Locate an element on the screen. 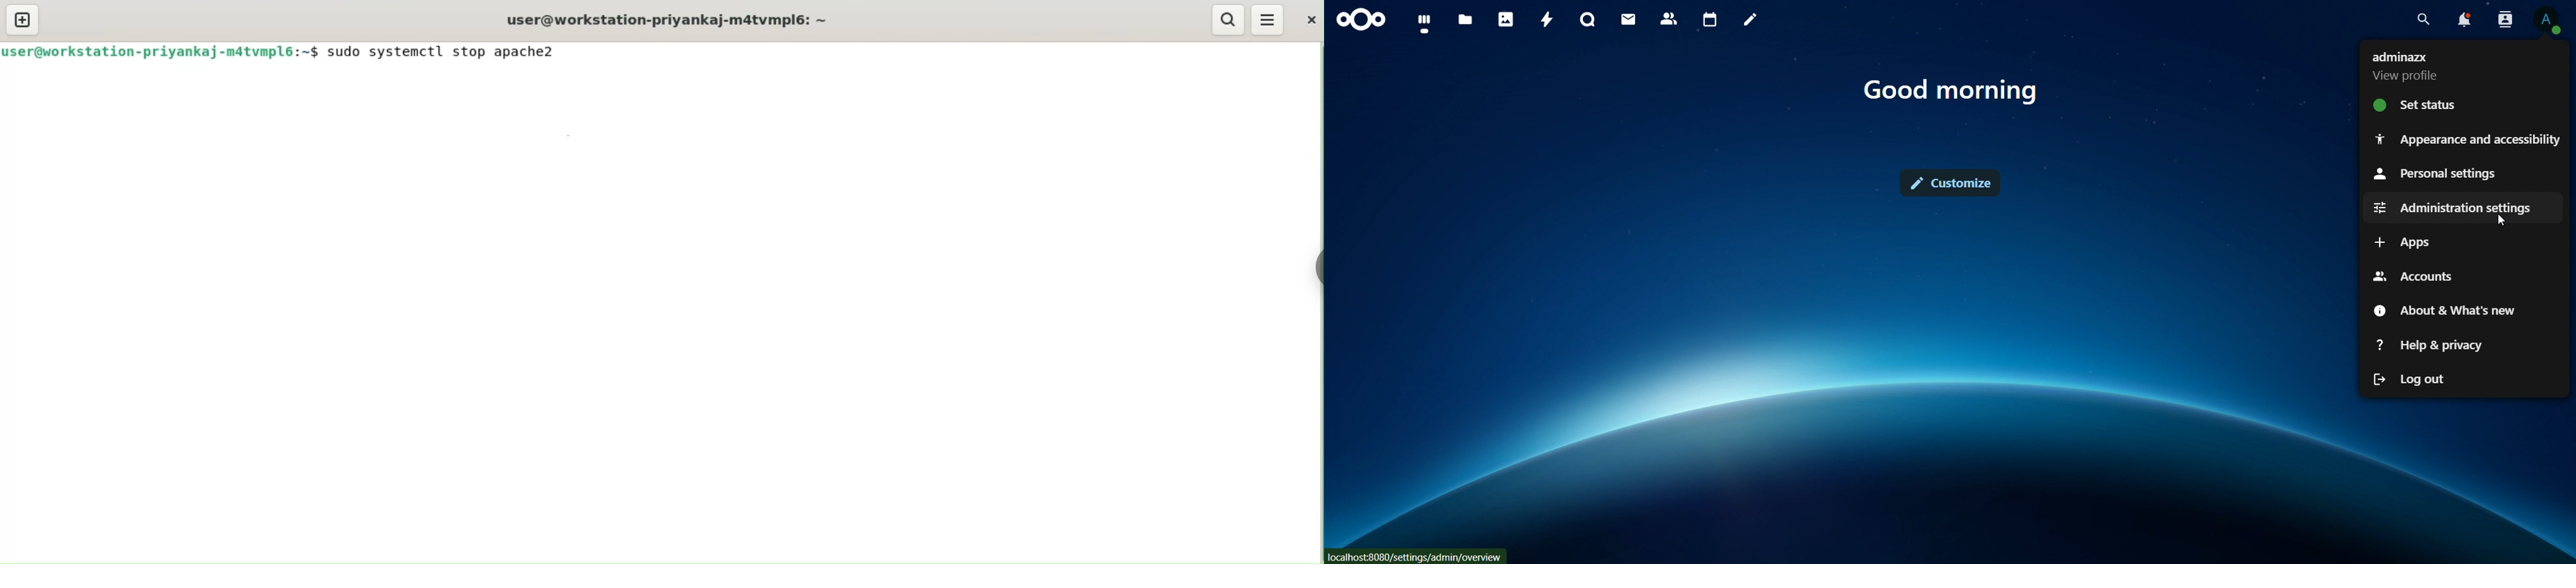 This screenshot has width=2576, height=588. log out is located at coordinates (2426, 379).